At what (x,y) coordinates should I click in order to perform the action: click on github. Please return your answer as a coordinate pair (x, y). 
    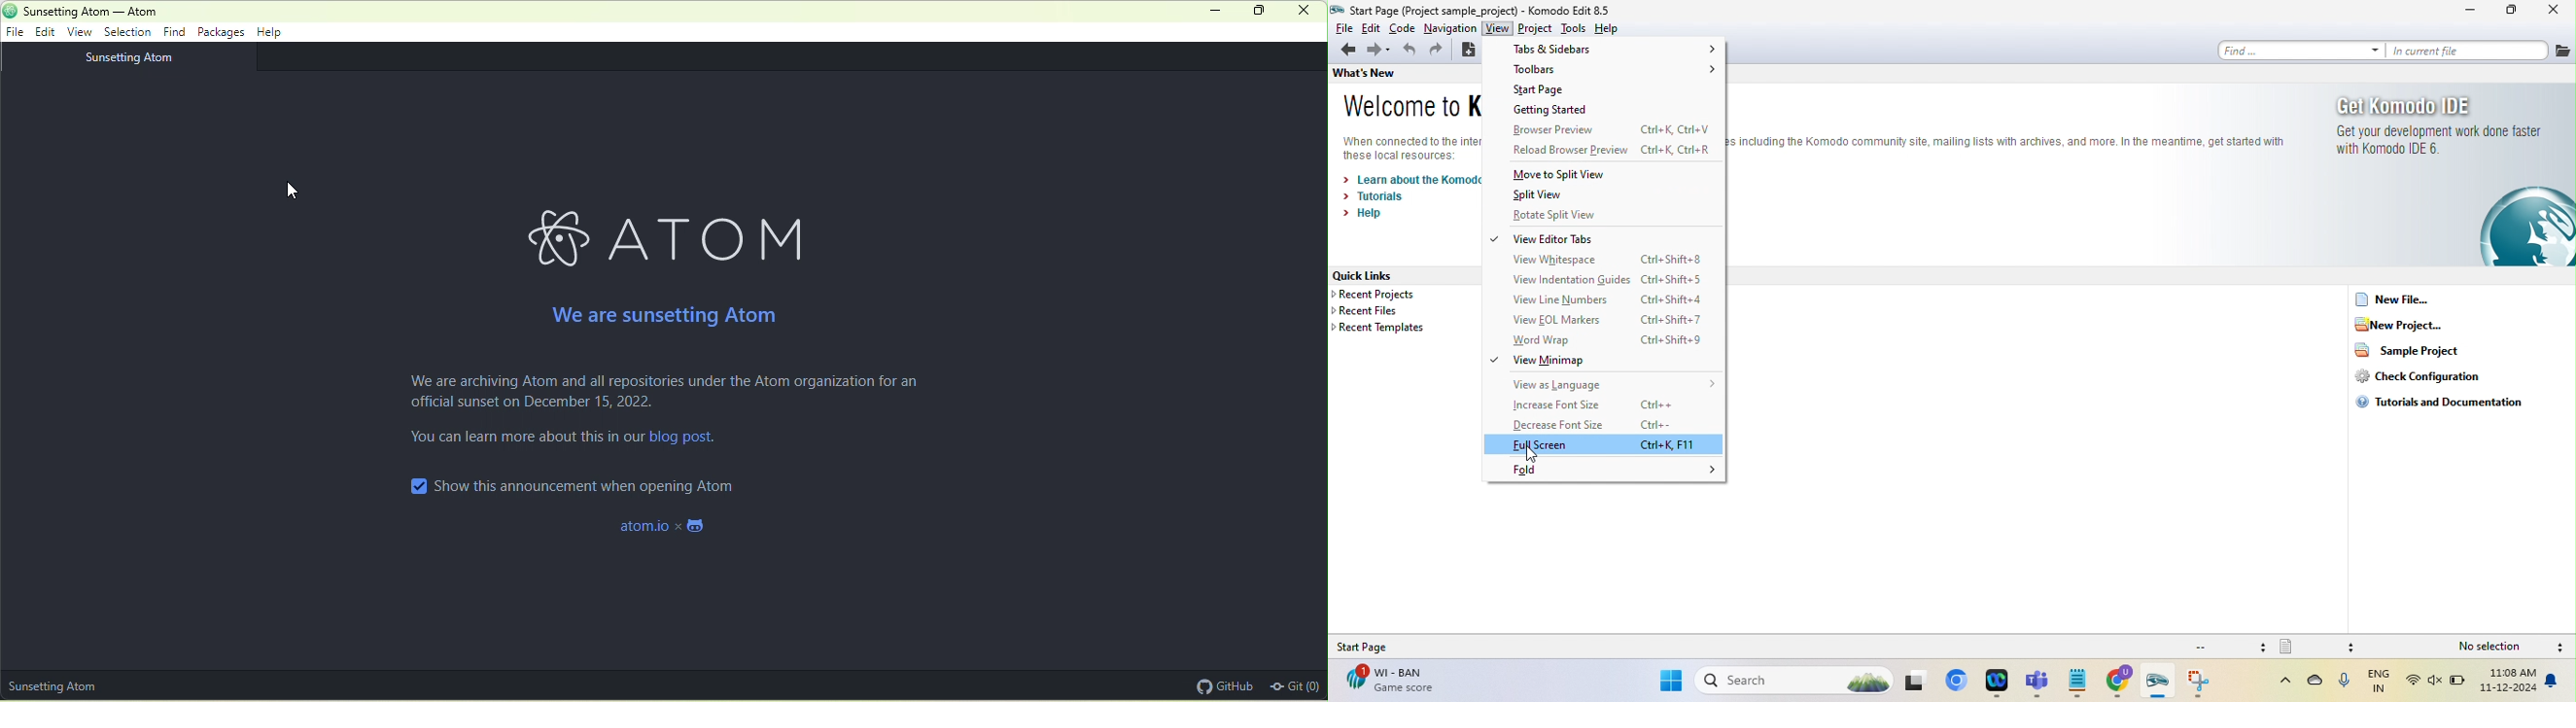
    Looking at the image, I should click on (1220, 685).